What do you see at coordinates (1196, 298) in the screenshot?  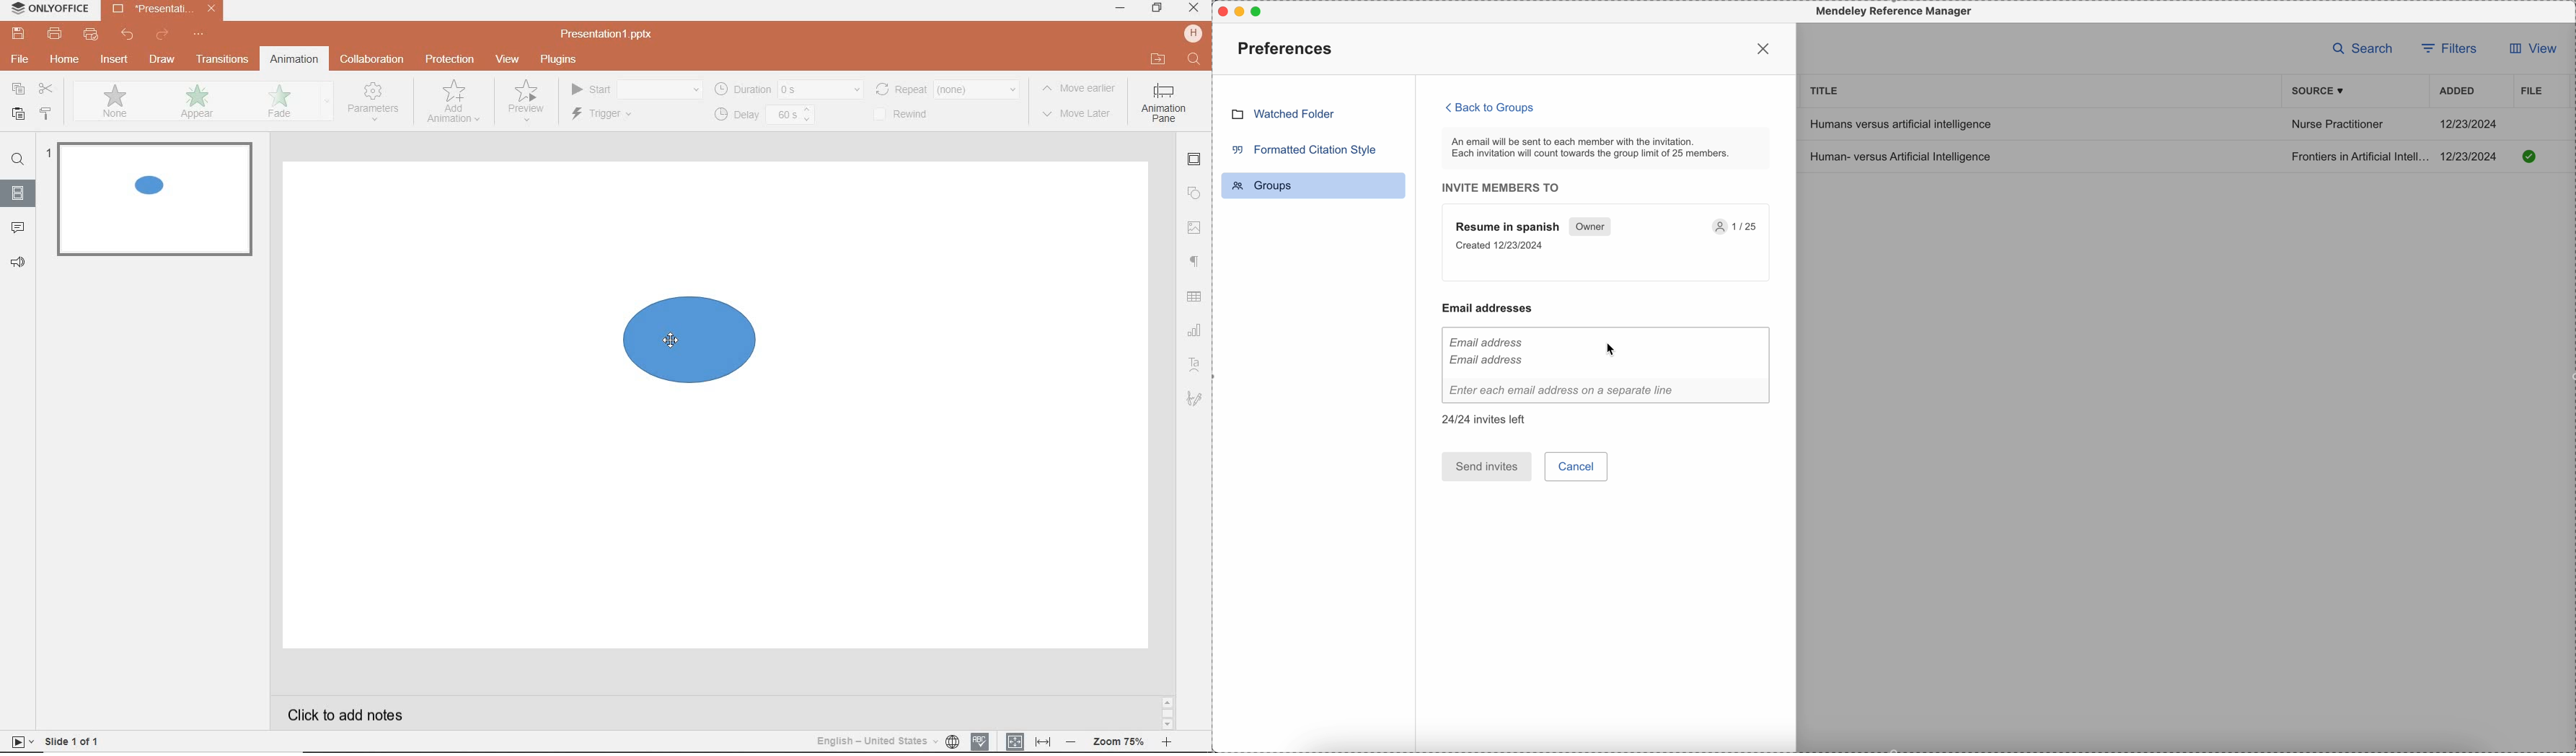 I see `table settings` at bounding box center [1196, 298].